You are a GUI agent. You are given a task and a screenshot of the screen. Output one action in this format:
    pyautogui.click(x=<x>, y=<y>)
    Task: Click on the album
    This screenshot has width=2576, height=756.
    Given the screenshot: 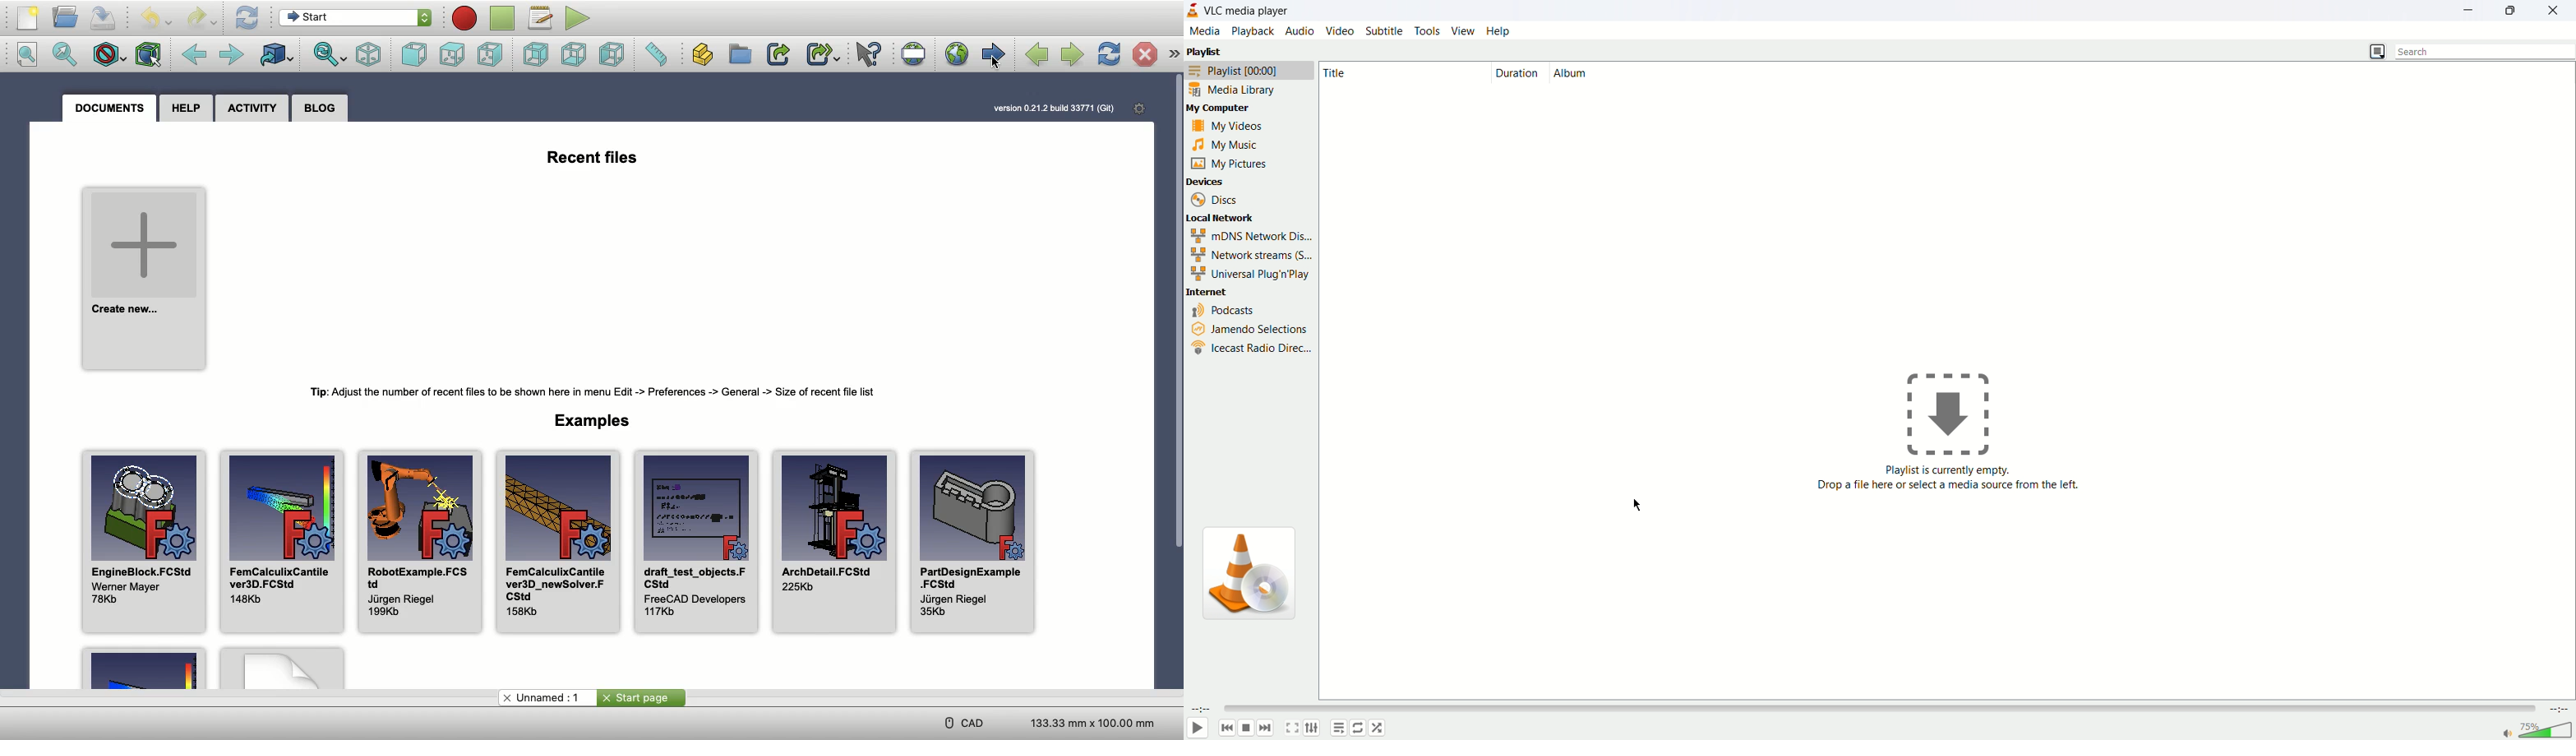 What is the action you would take?
    pyautogui.click(x=1572, y=73)
    